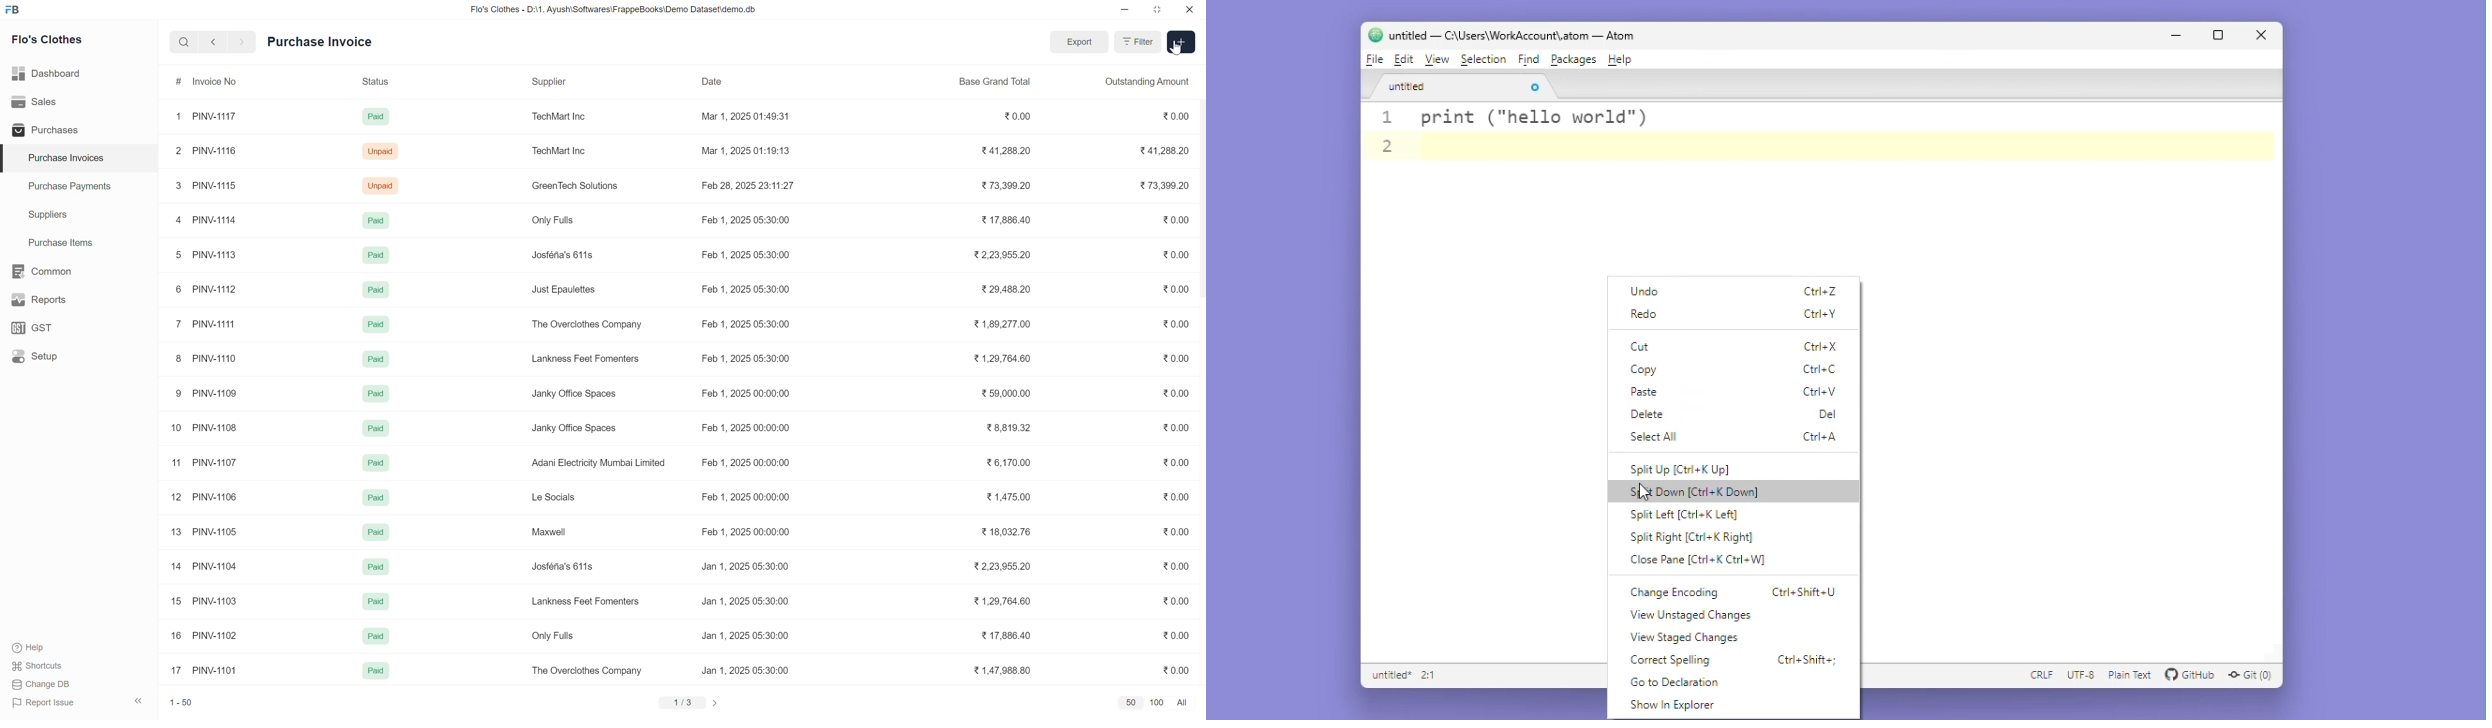 This screenshot has width=2492, height=728. Describe the element at coordinates (1002, 358) in the screenshot. I see `1,29,764.60` at that location.